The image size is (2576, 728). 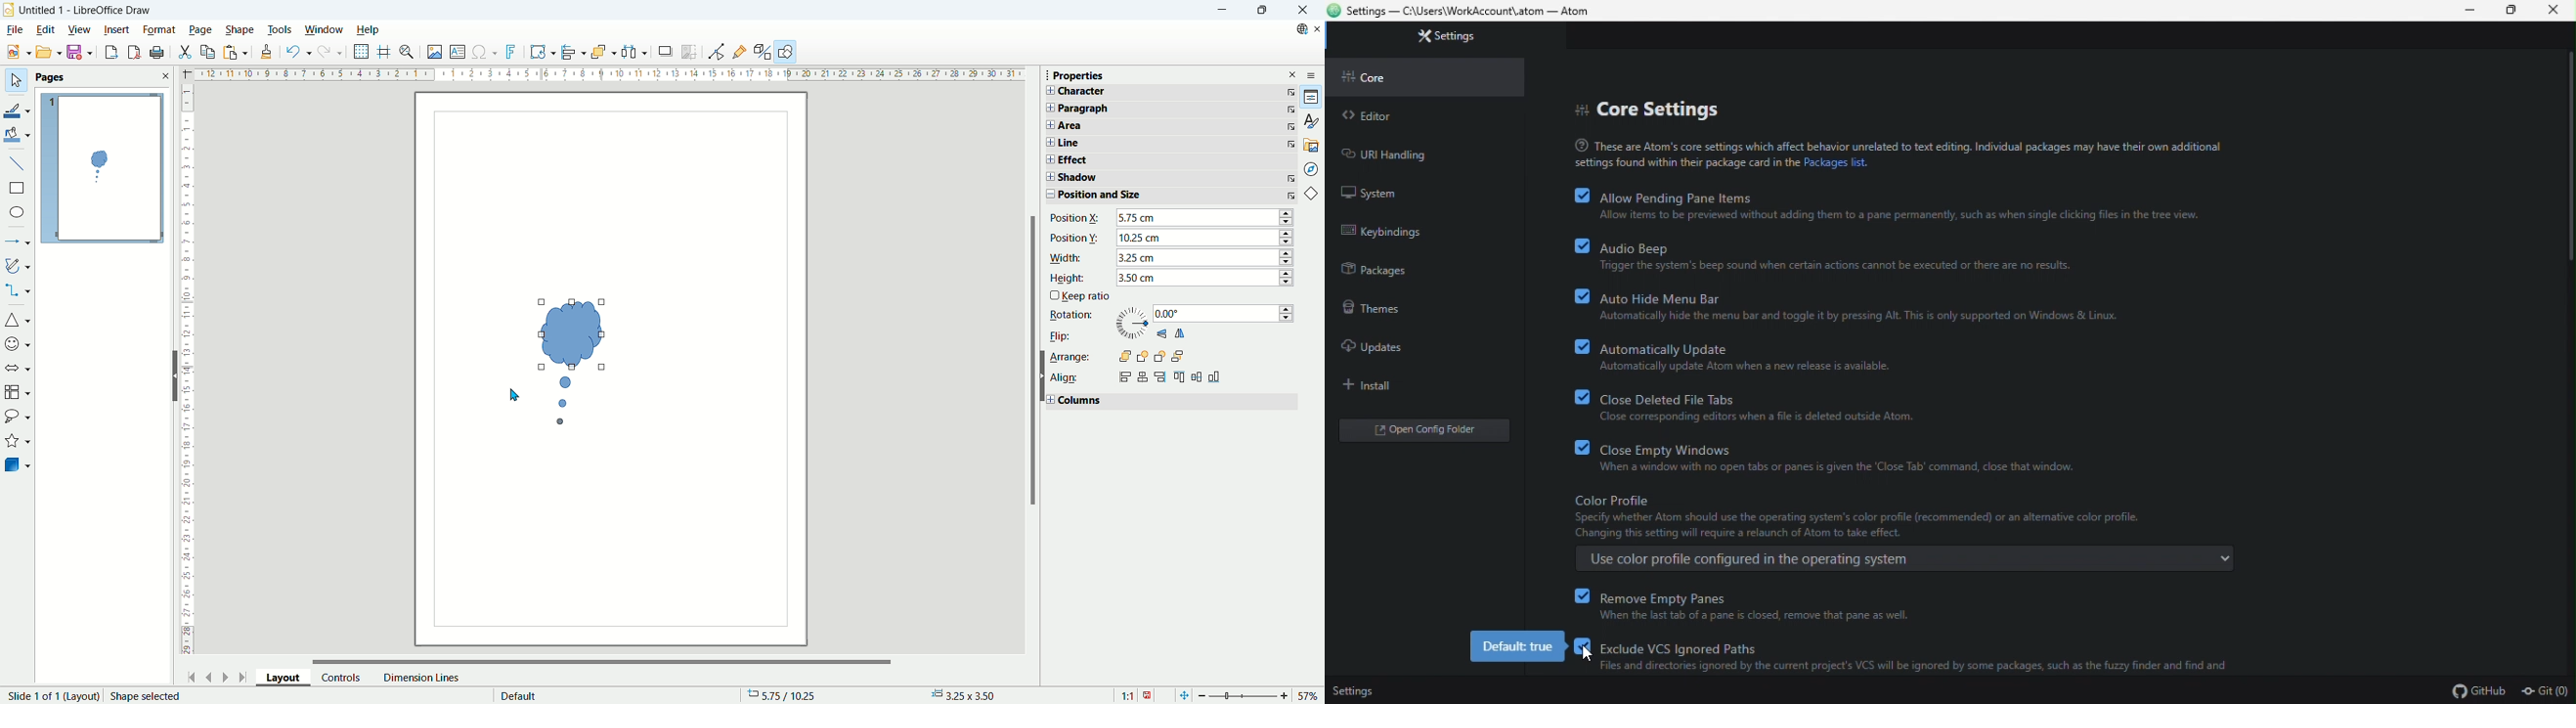 What do you see at coordinates (1071, 315) in the screenshot?
I see `Rotation` at bounding box center [1071, 315].